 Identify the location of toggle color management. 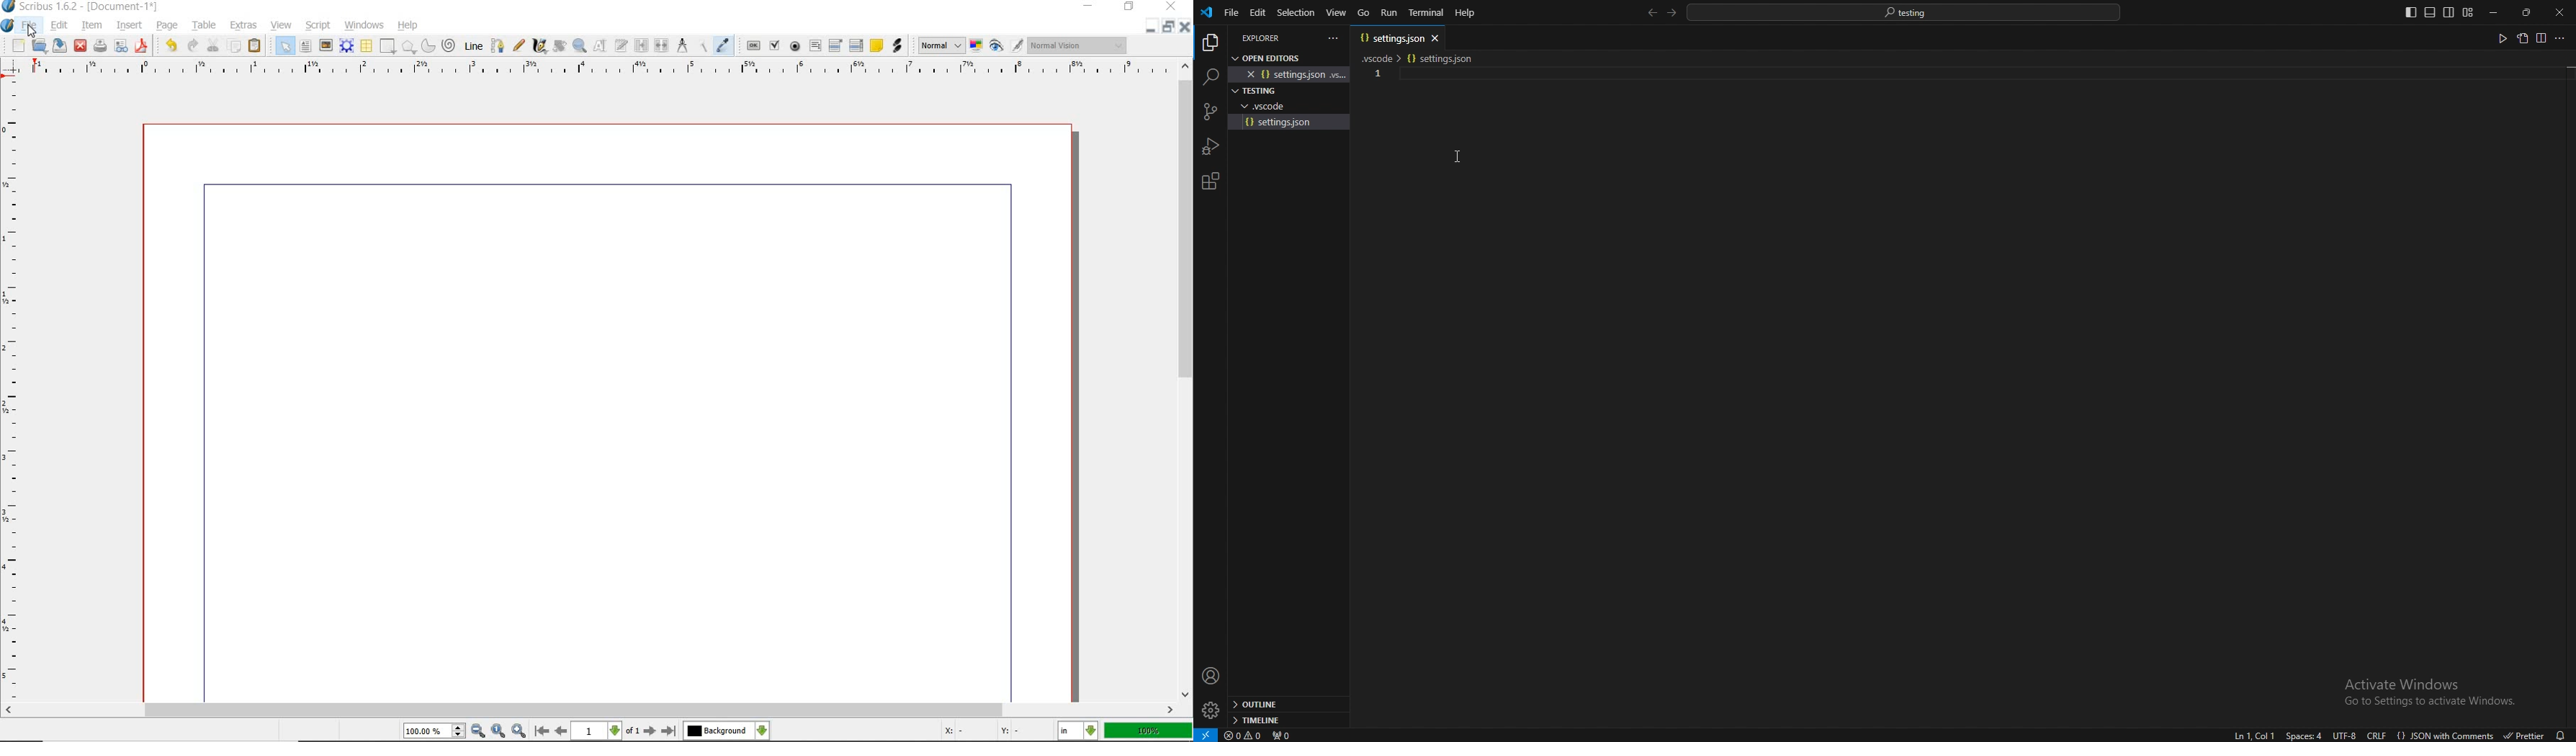
(976, 47).